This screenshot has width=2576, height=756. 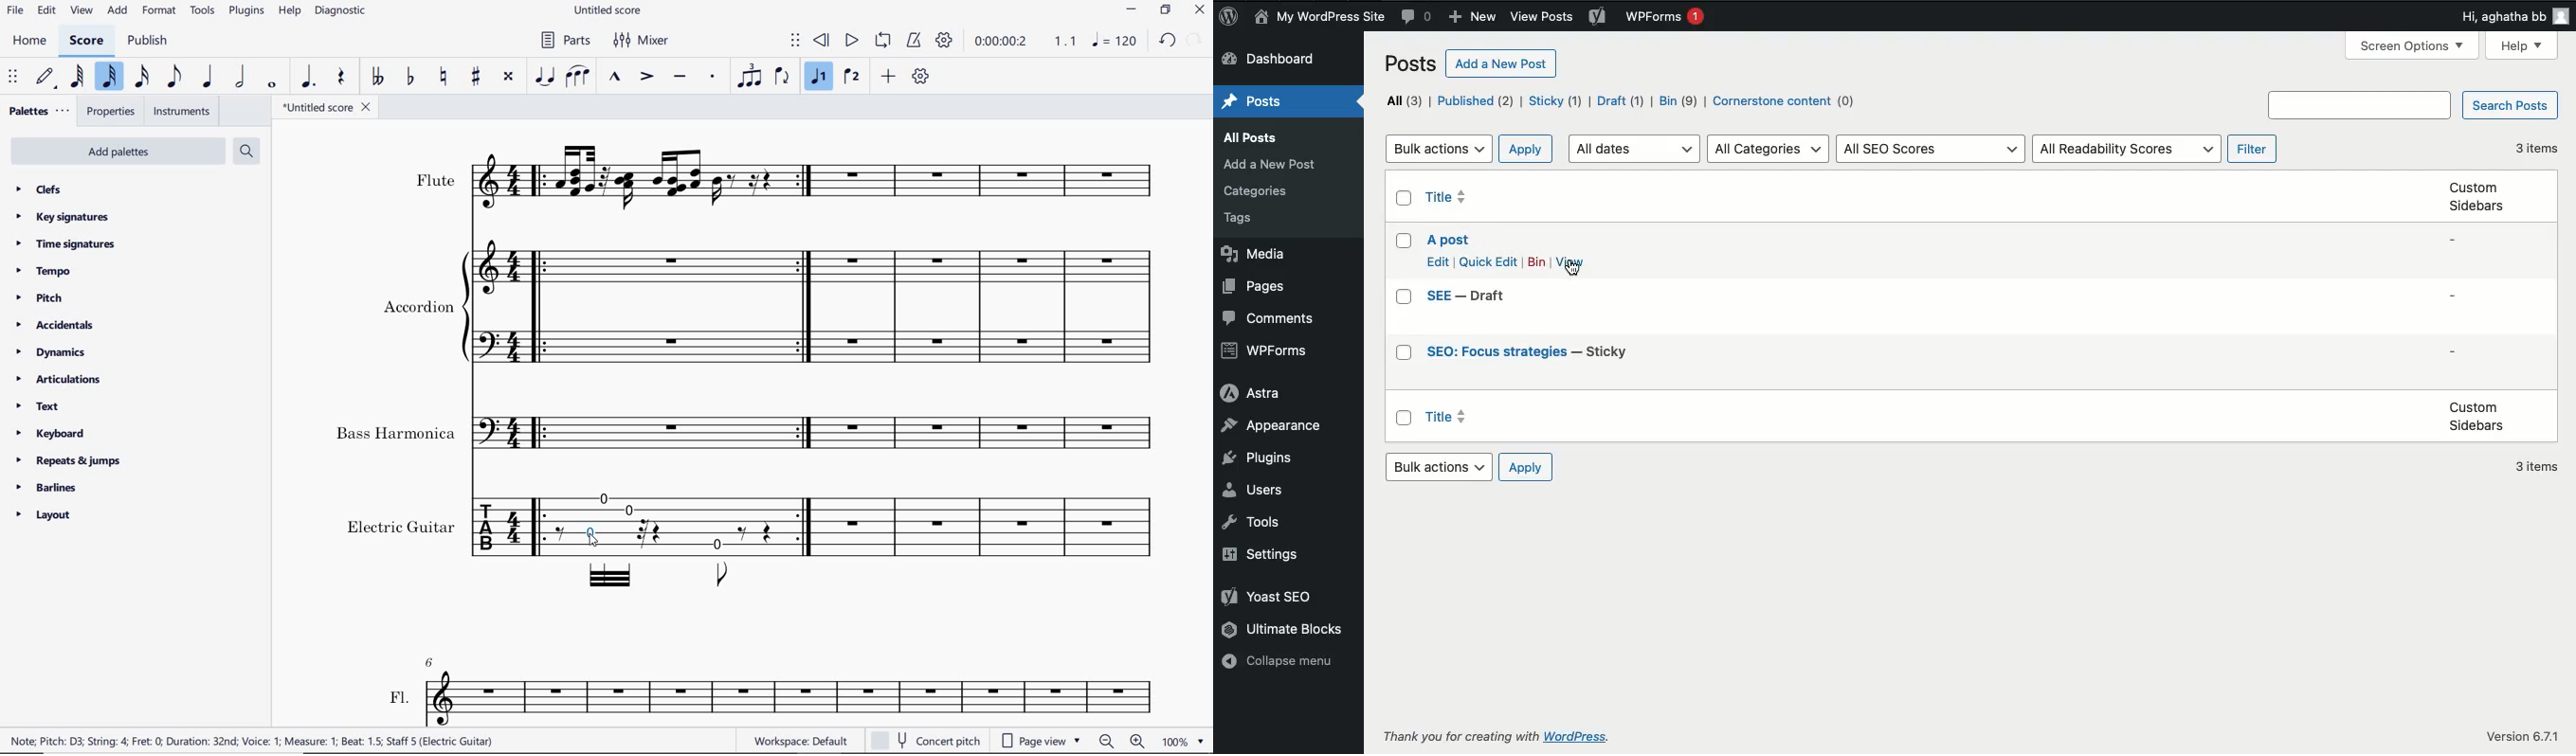 I want to click on Bulk actions, so click(x=1442, y=467).